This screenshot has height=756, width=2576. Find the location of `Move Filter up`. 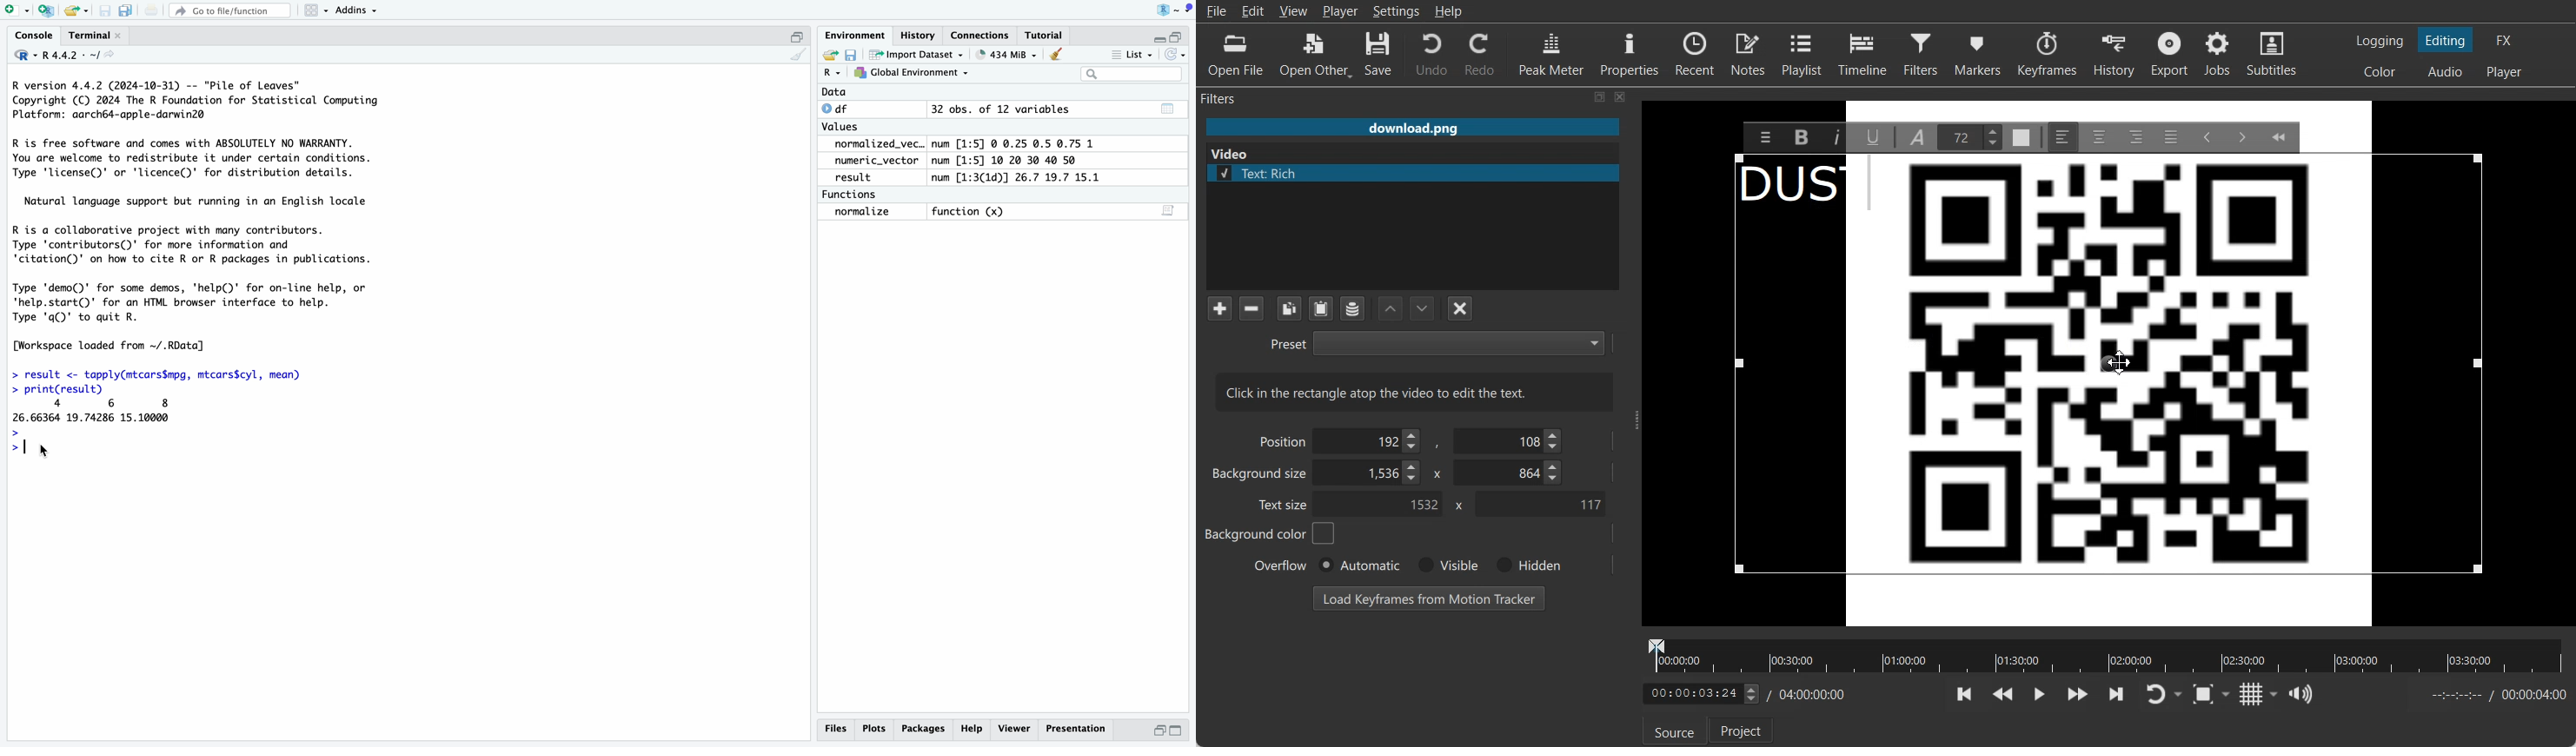

Move Filter up is located at coordinates (1391, 309).